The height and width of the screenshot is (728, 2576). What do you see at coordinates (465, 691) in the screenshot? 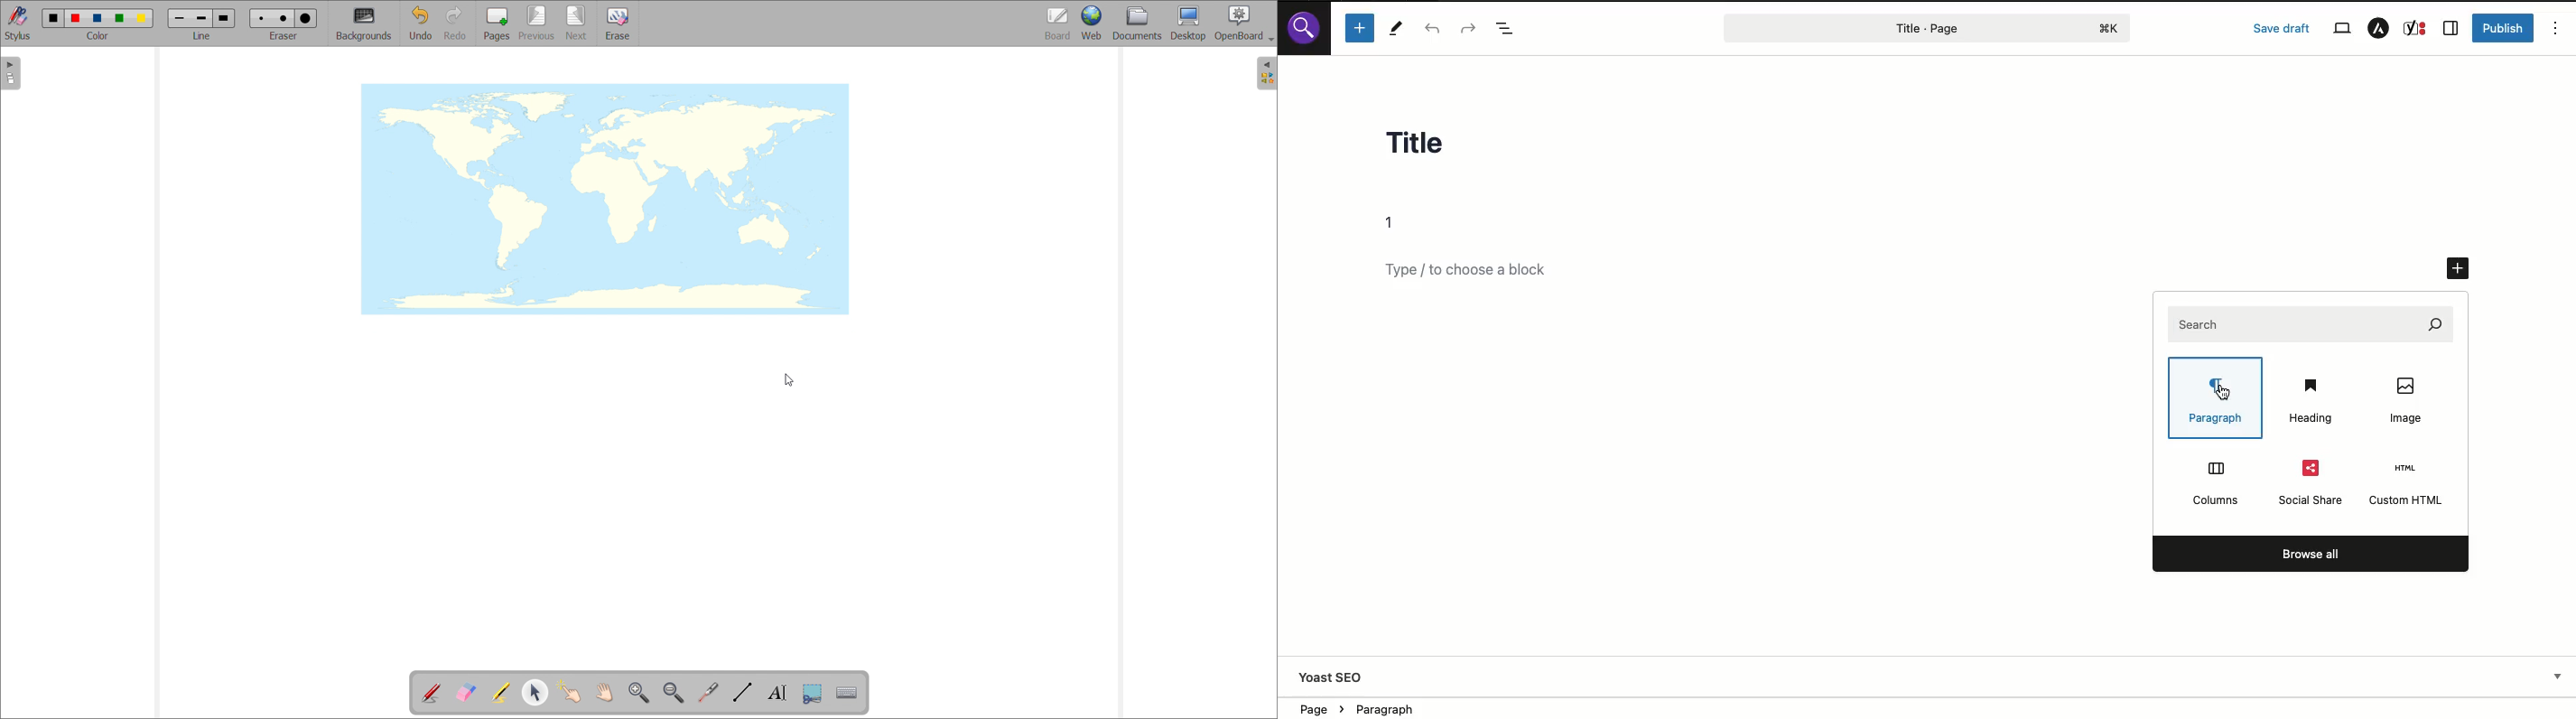
I see `erase annotations` at bounding box center [465, 691].